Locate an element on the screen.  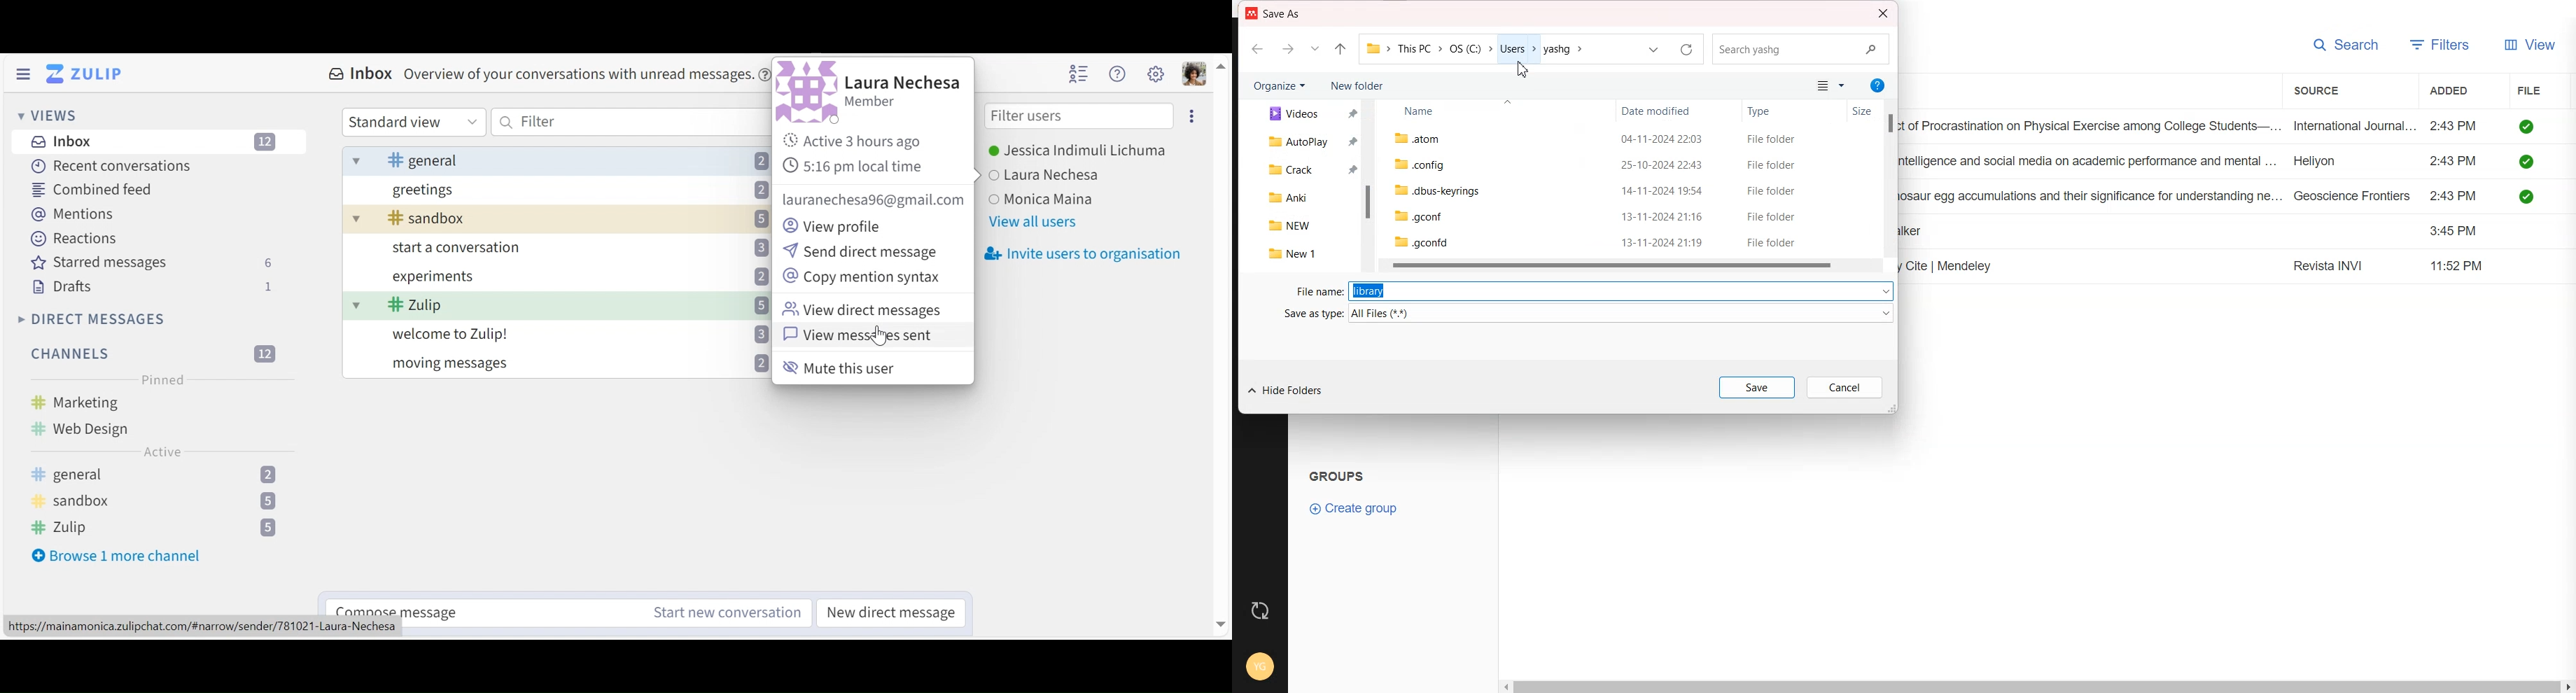
Auto sync is located at coordinates (1261, 610).